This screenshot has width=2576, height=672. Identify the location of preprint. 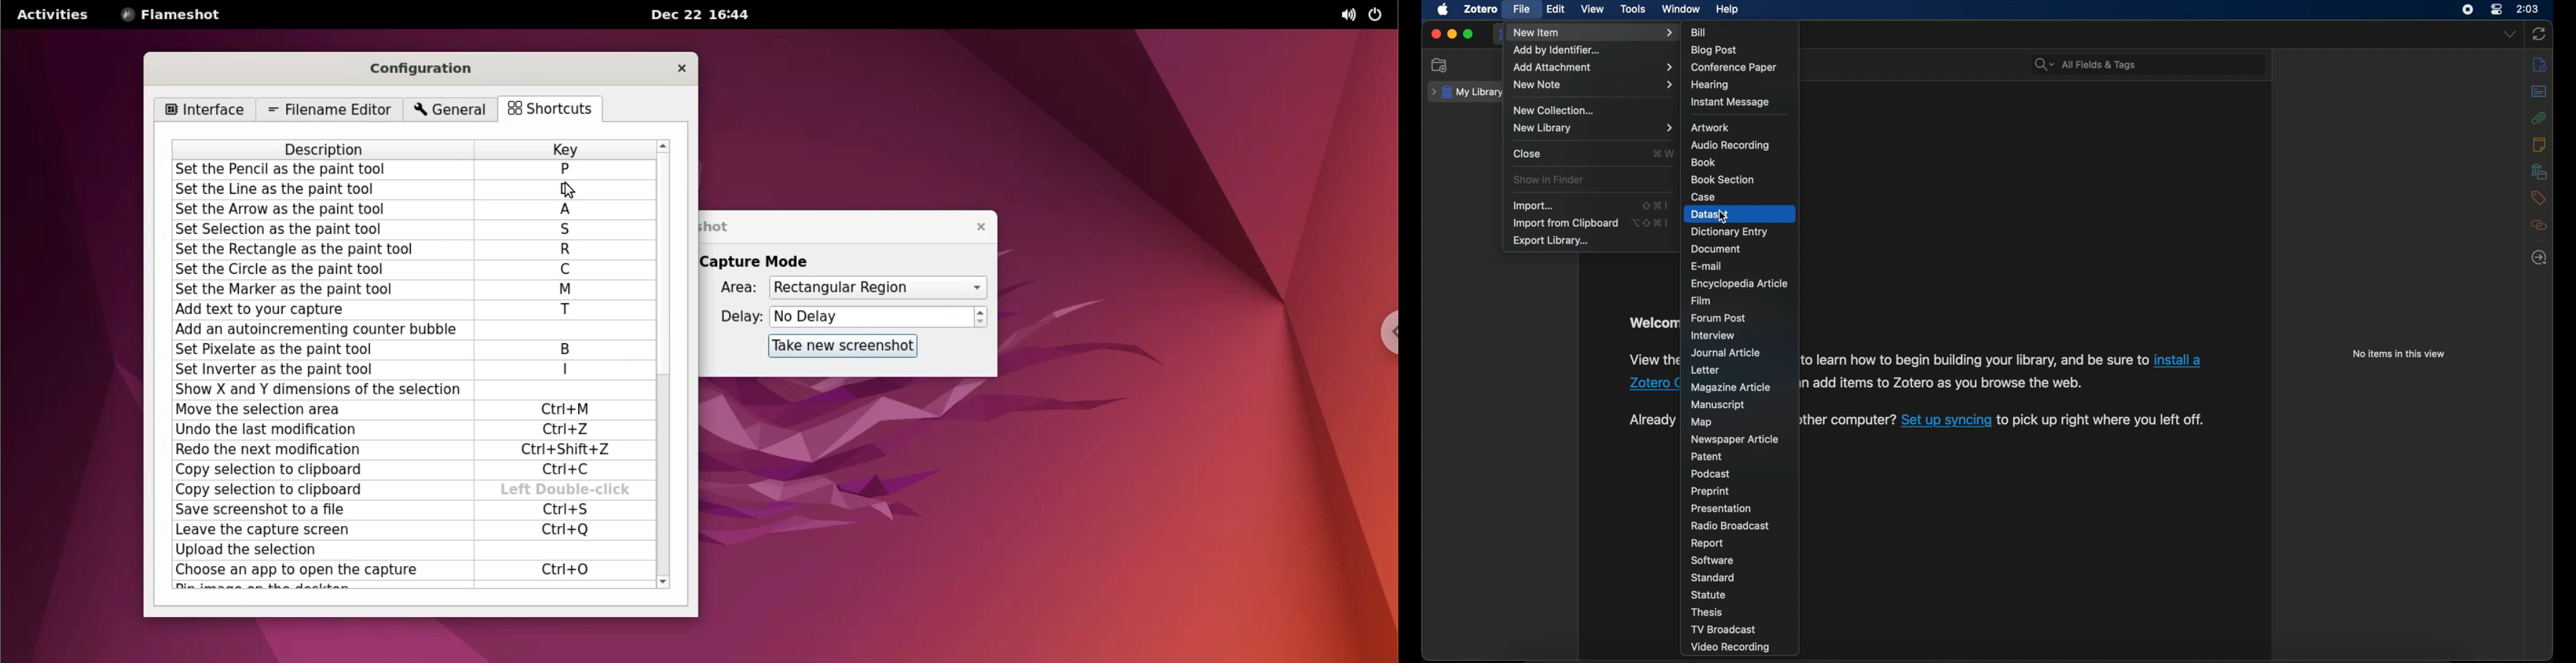
(1711, 492).